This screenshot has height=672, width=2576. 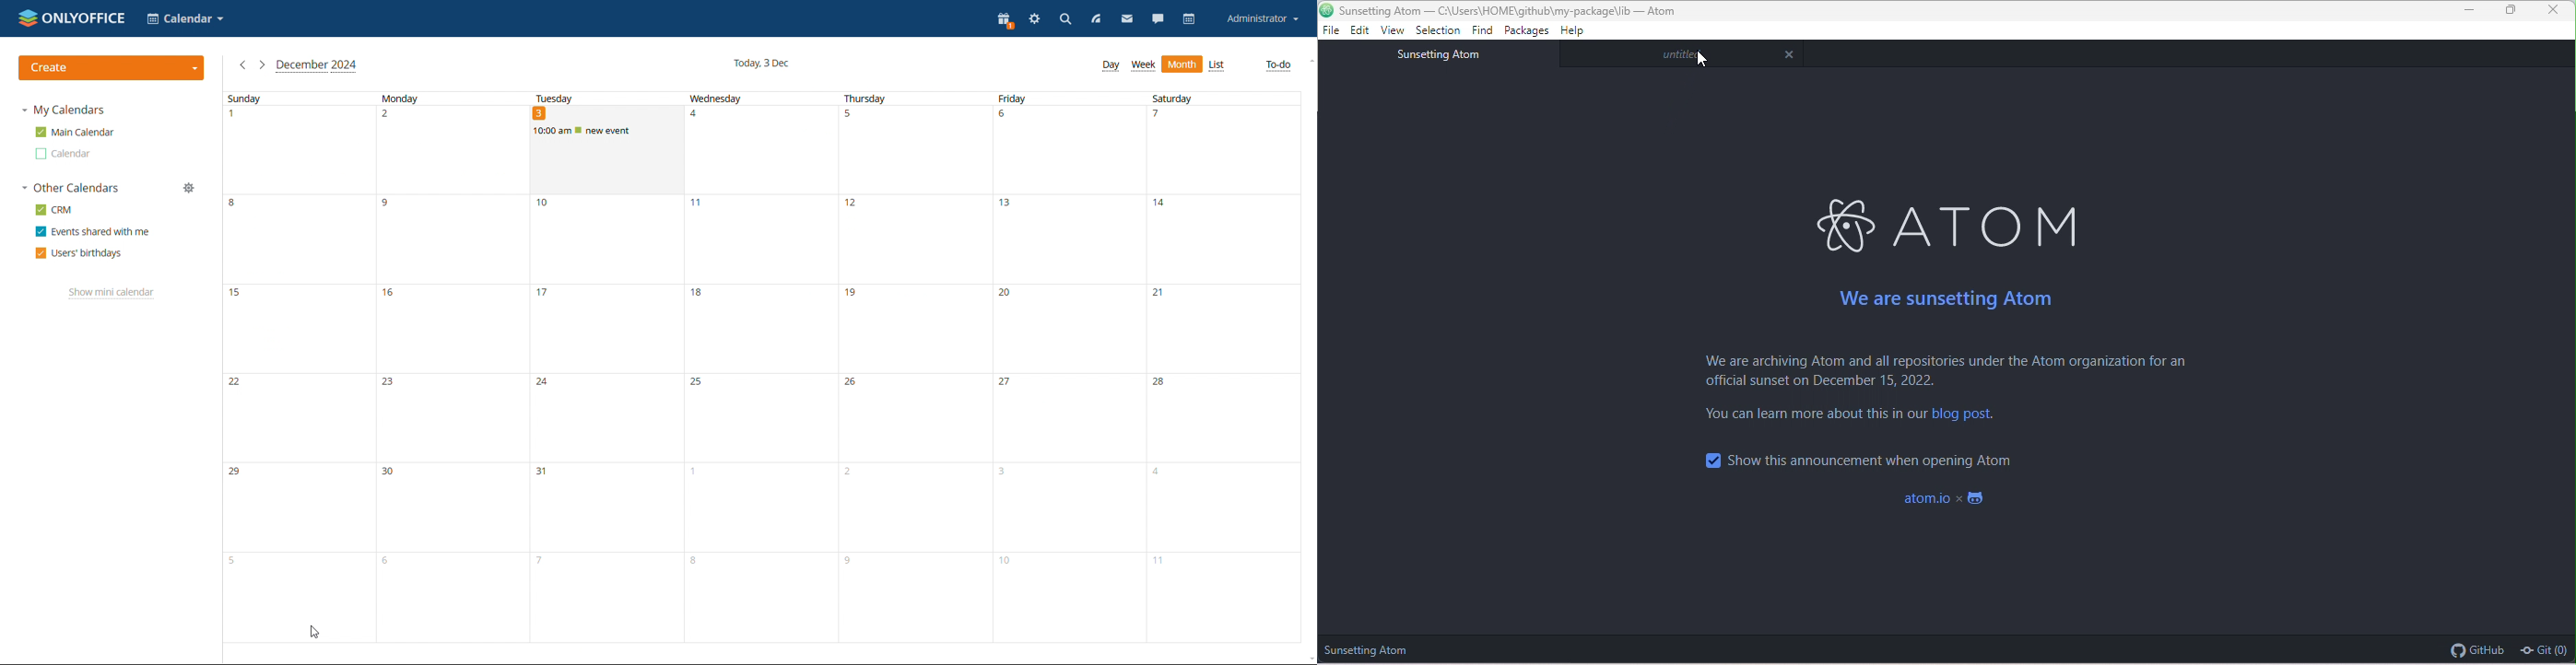 What do you see at coordinates (1226, 239) in the screenshot?
I see `14` at bounding box center [1226, 239].